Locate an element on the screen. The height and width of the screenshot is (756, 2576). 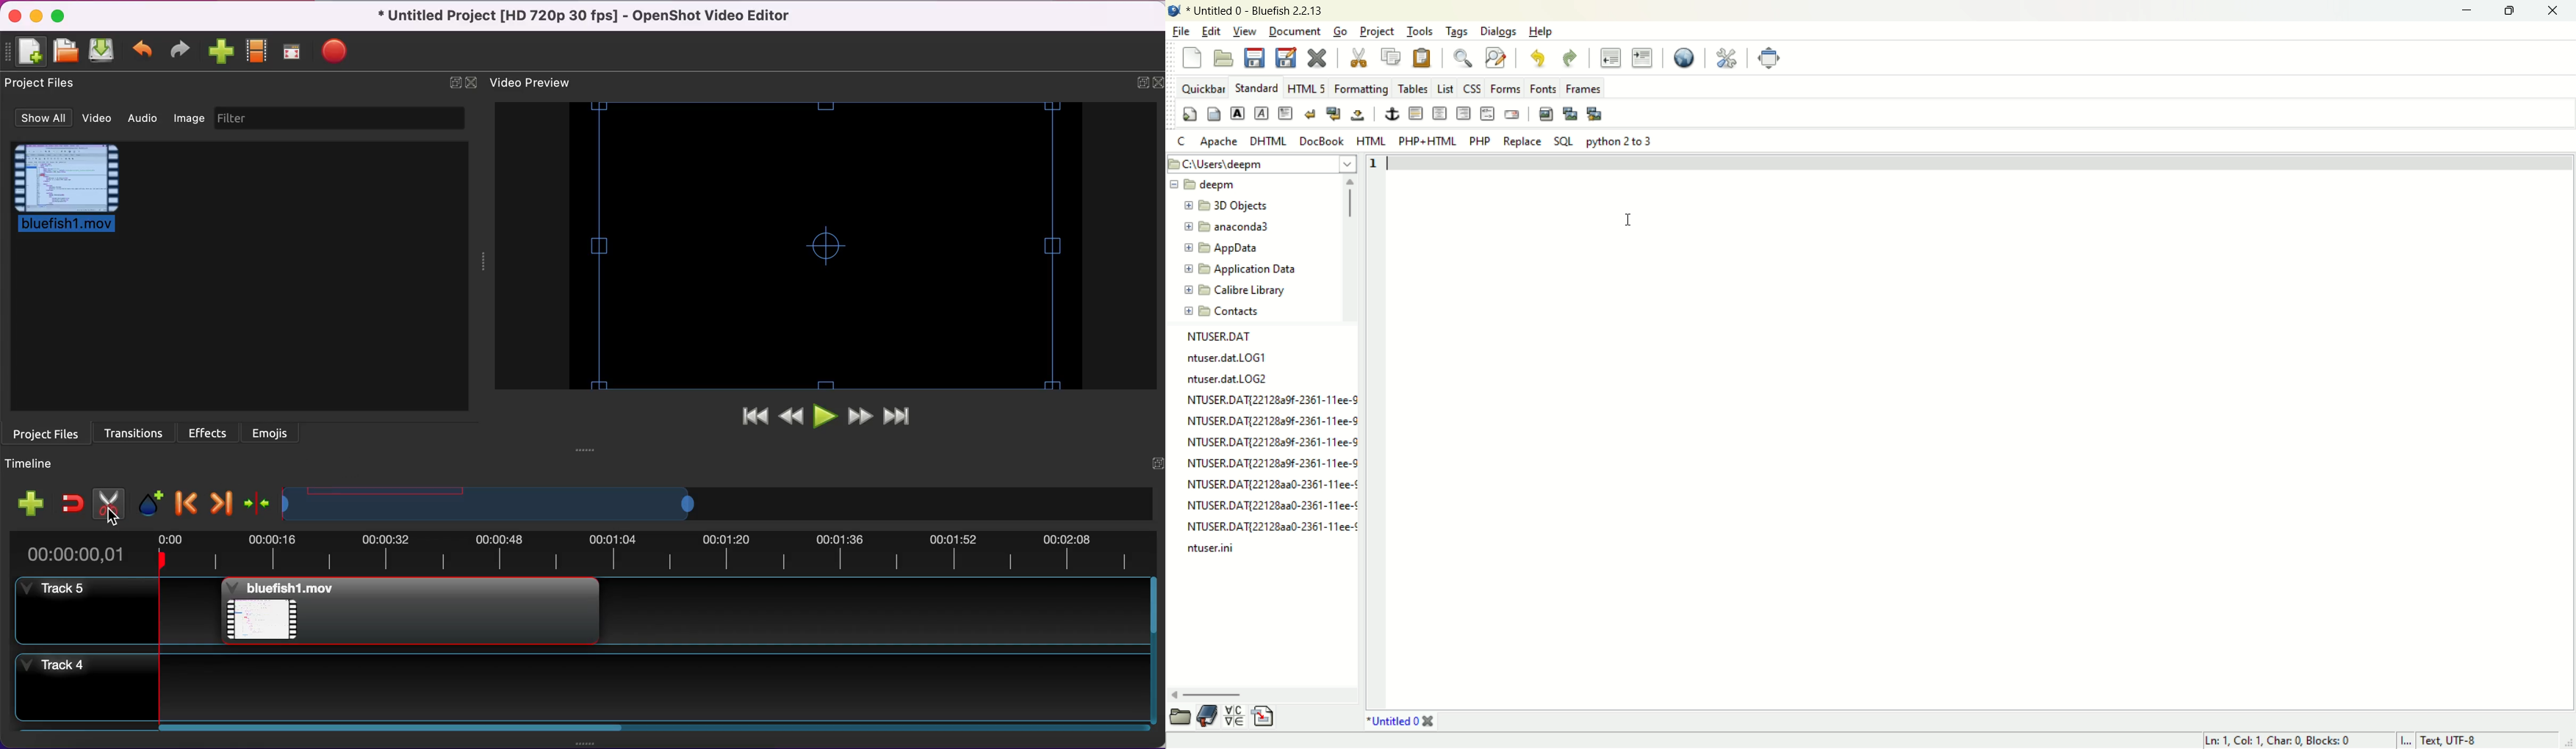
audio is located at coordinates (144, 121).